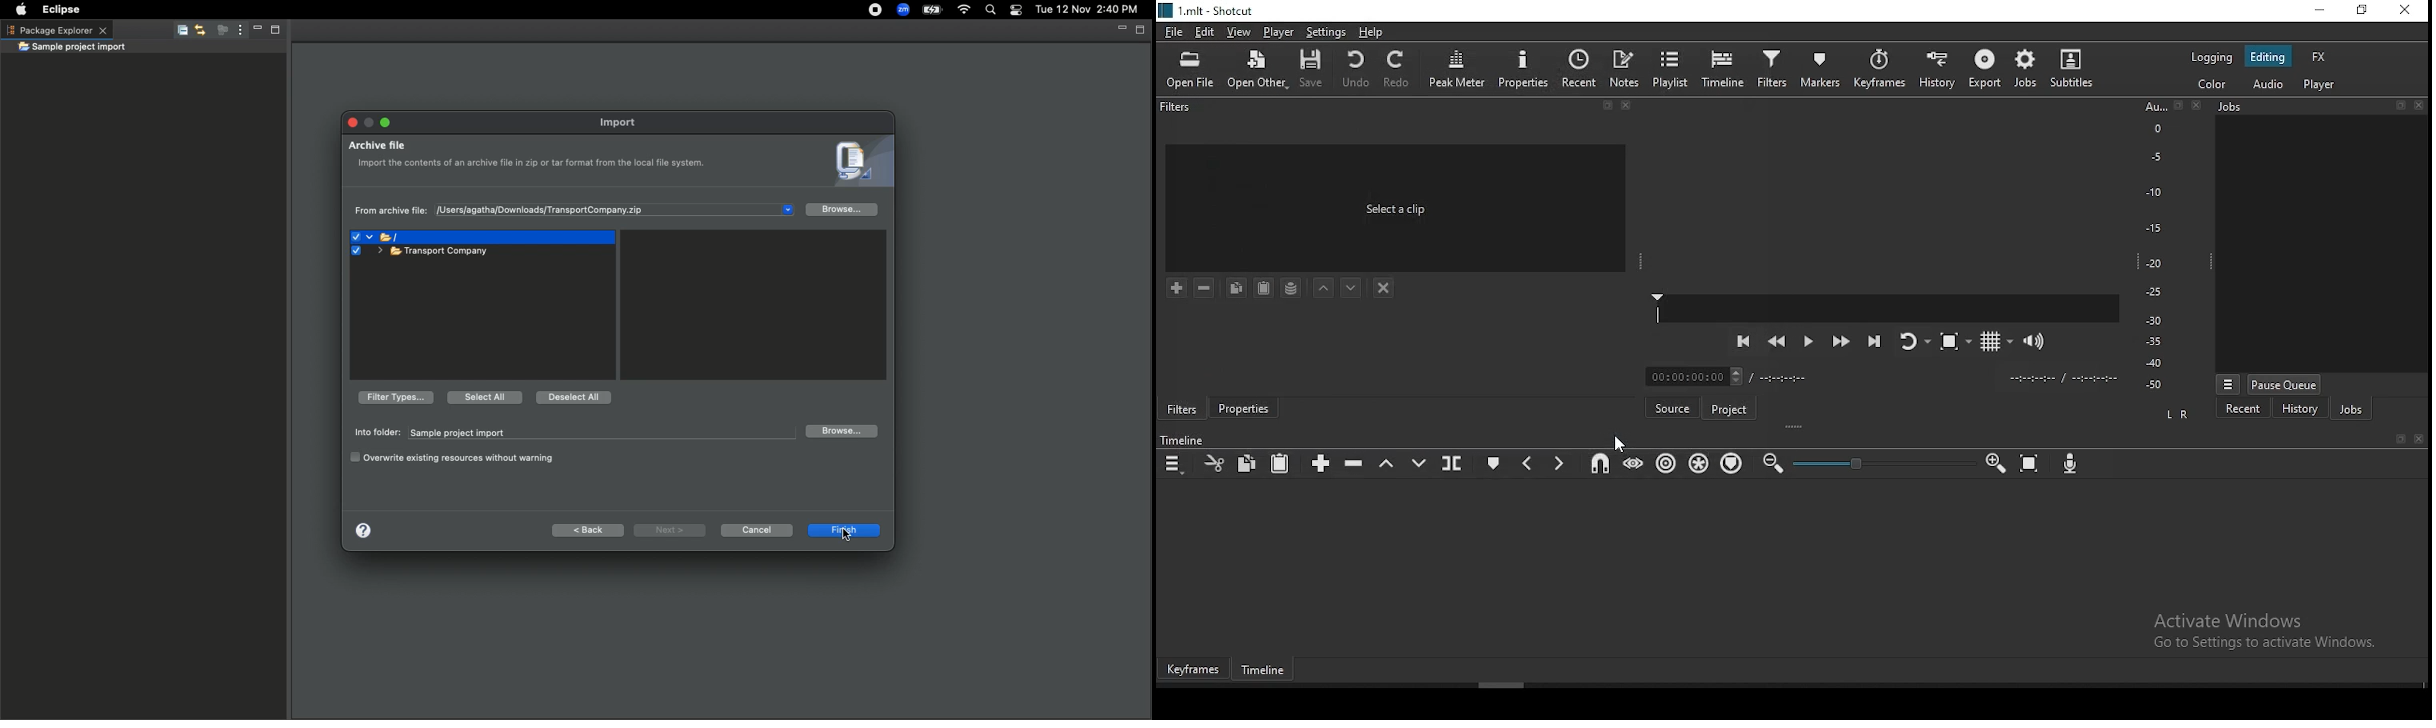 This screenshot has width=2436, height=728. What do you see at coordinates (570, 433) in the screenshot?
I see `Into folder: Sample project import` at bounding box center [570, 433].